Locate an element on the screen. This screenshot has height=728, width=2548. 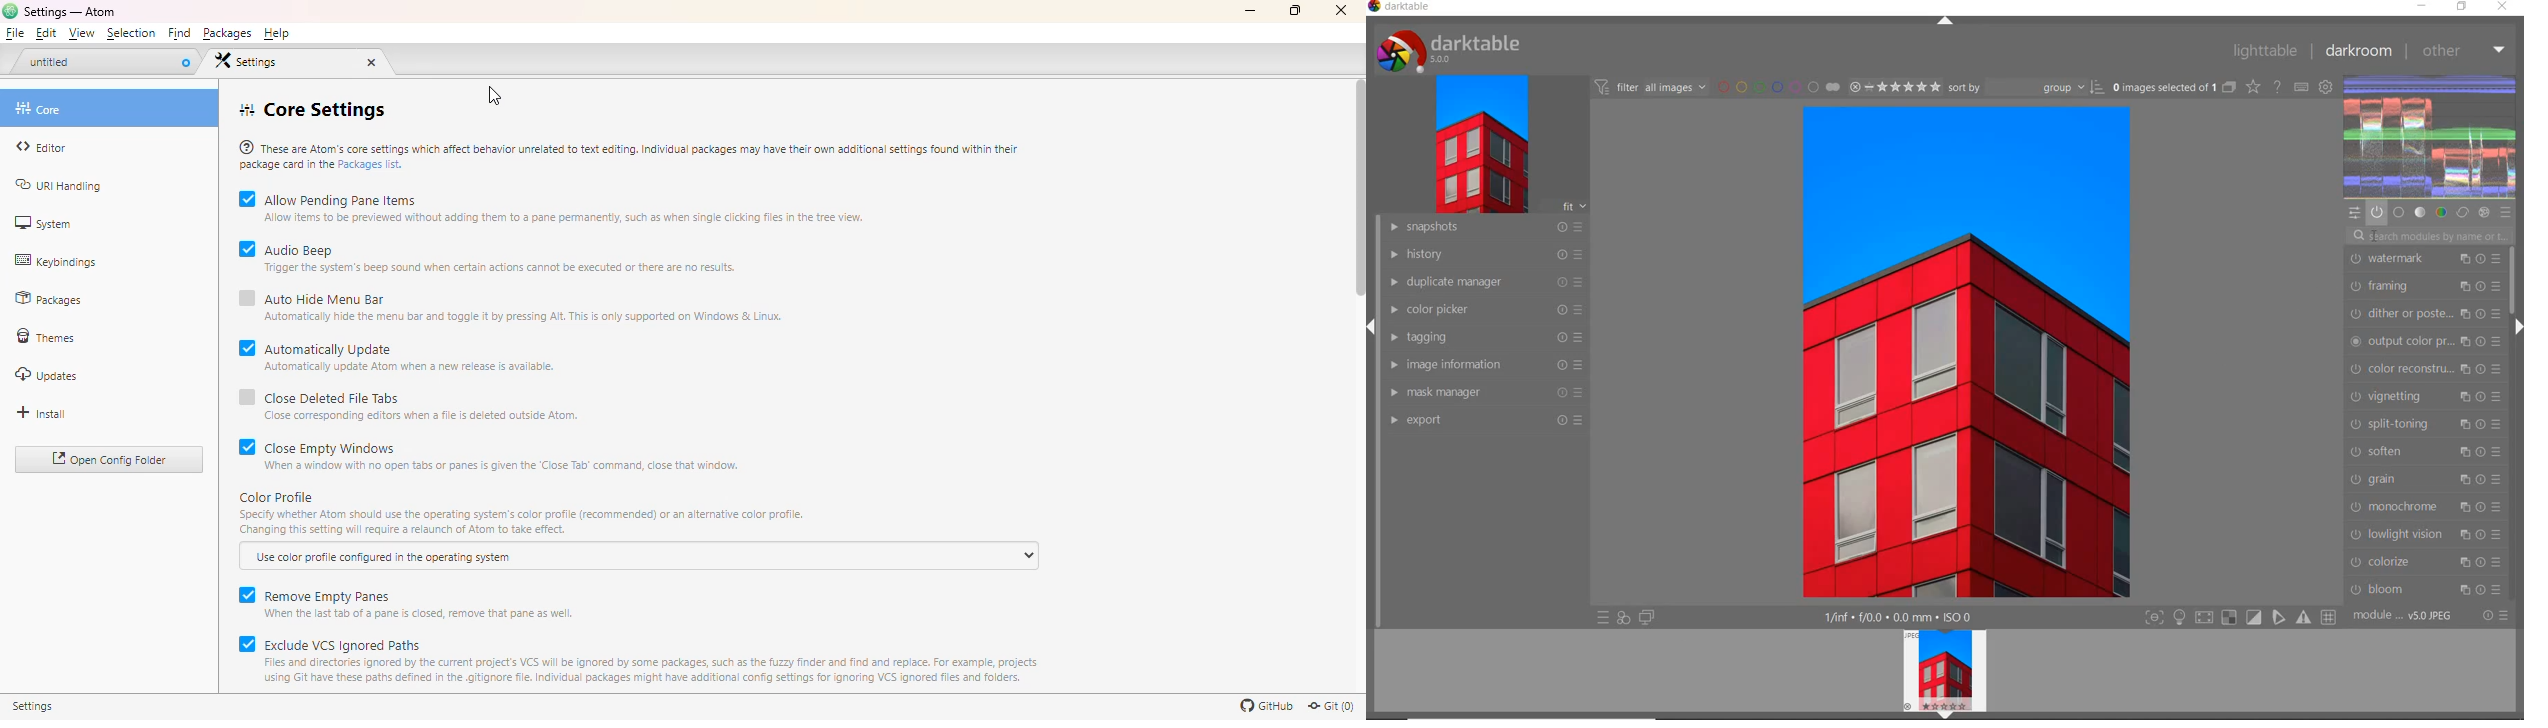
show only active modules is located at coordinates (2377, 212).